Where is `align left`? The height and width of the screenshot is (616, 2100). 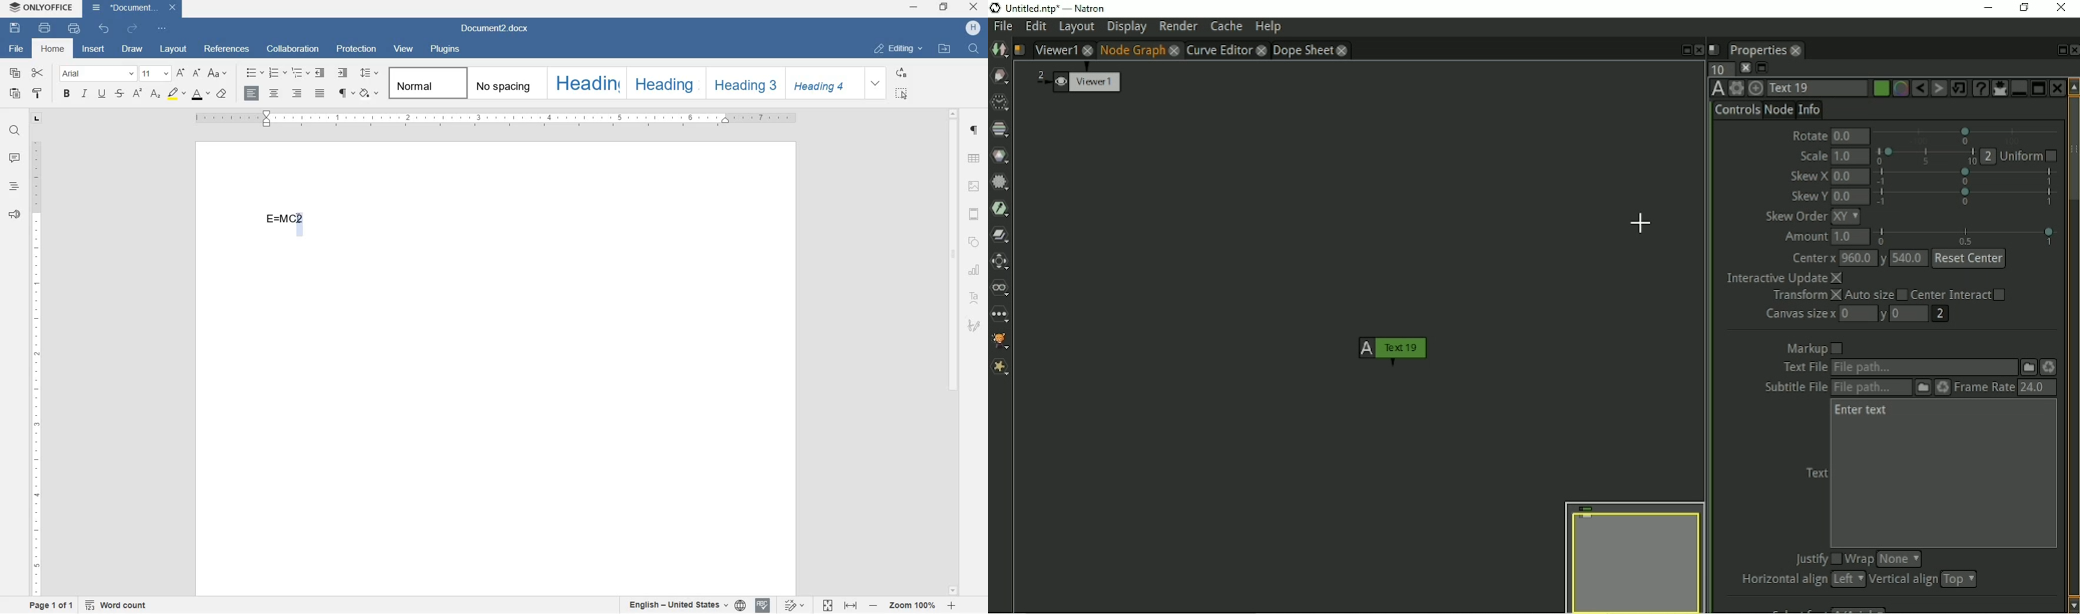
align left is located at coordinates (251, 93).